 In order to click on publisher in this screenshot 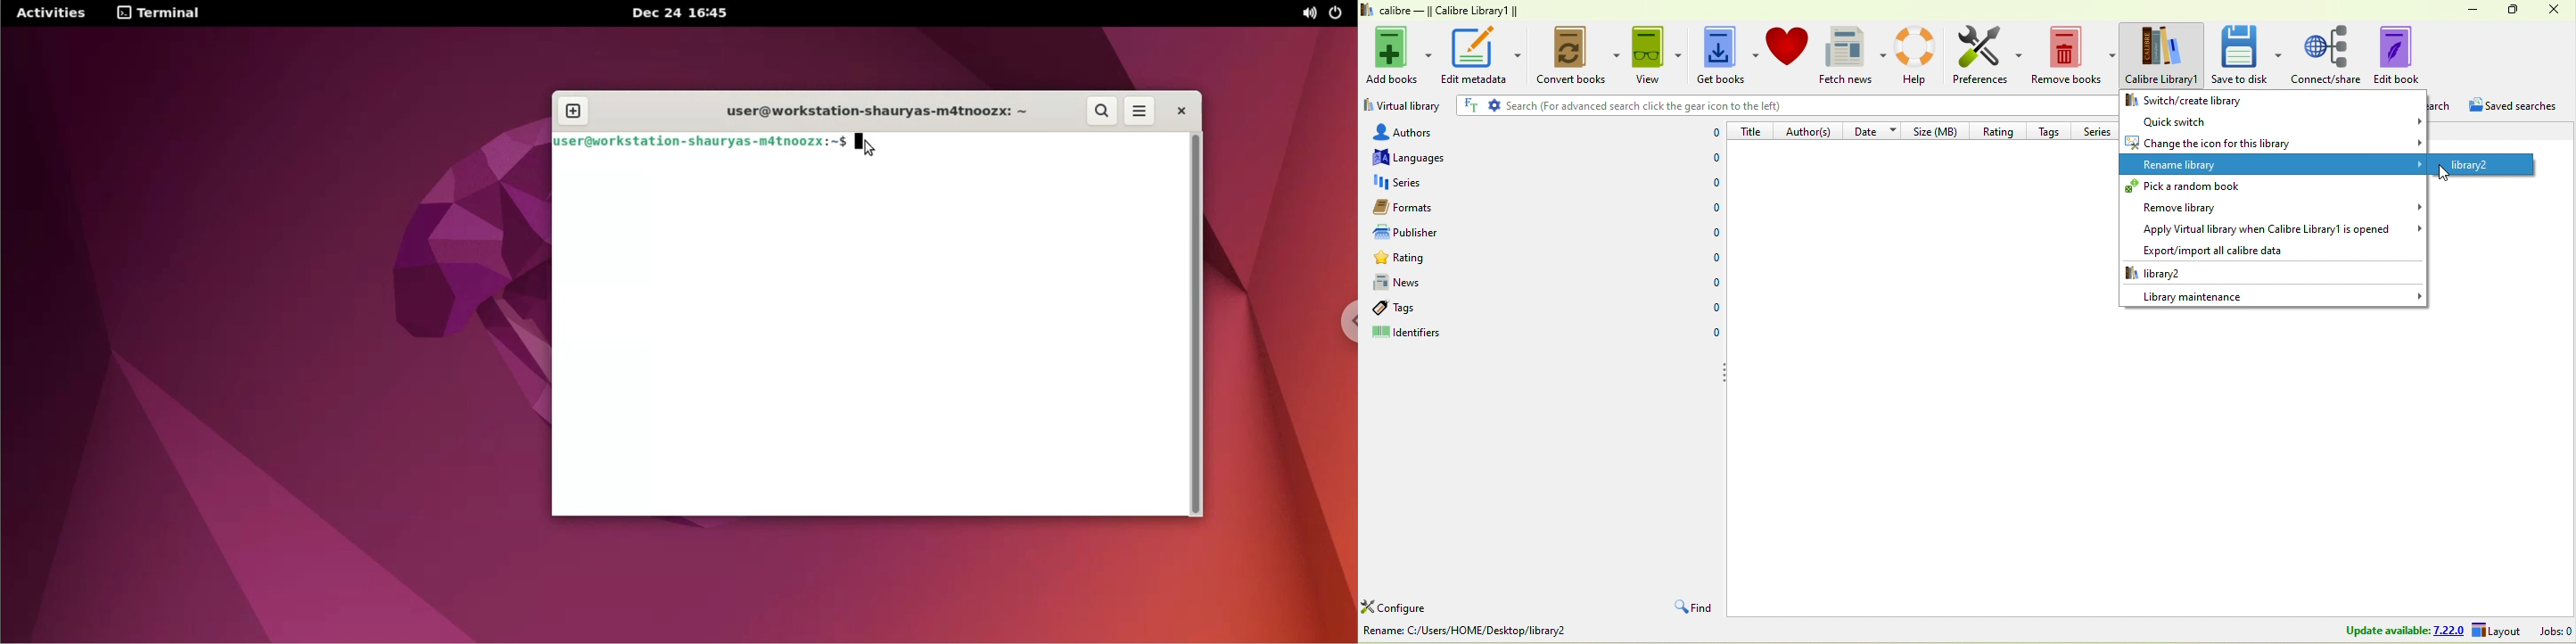, I will do `click(1424, 233)`.